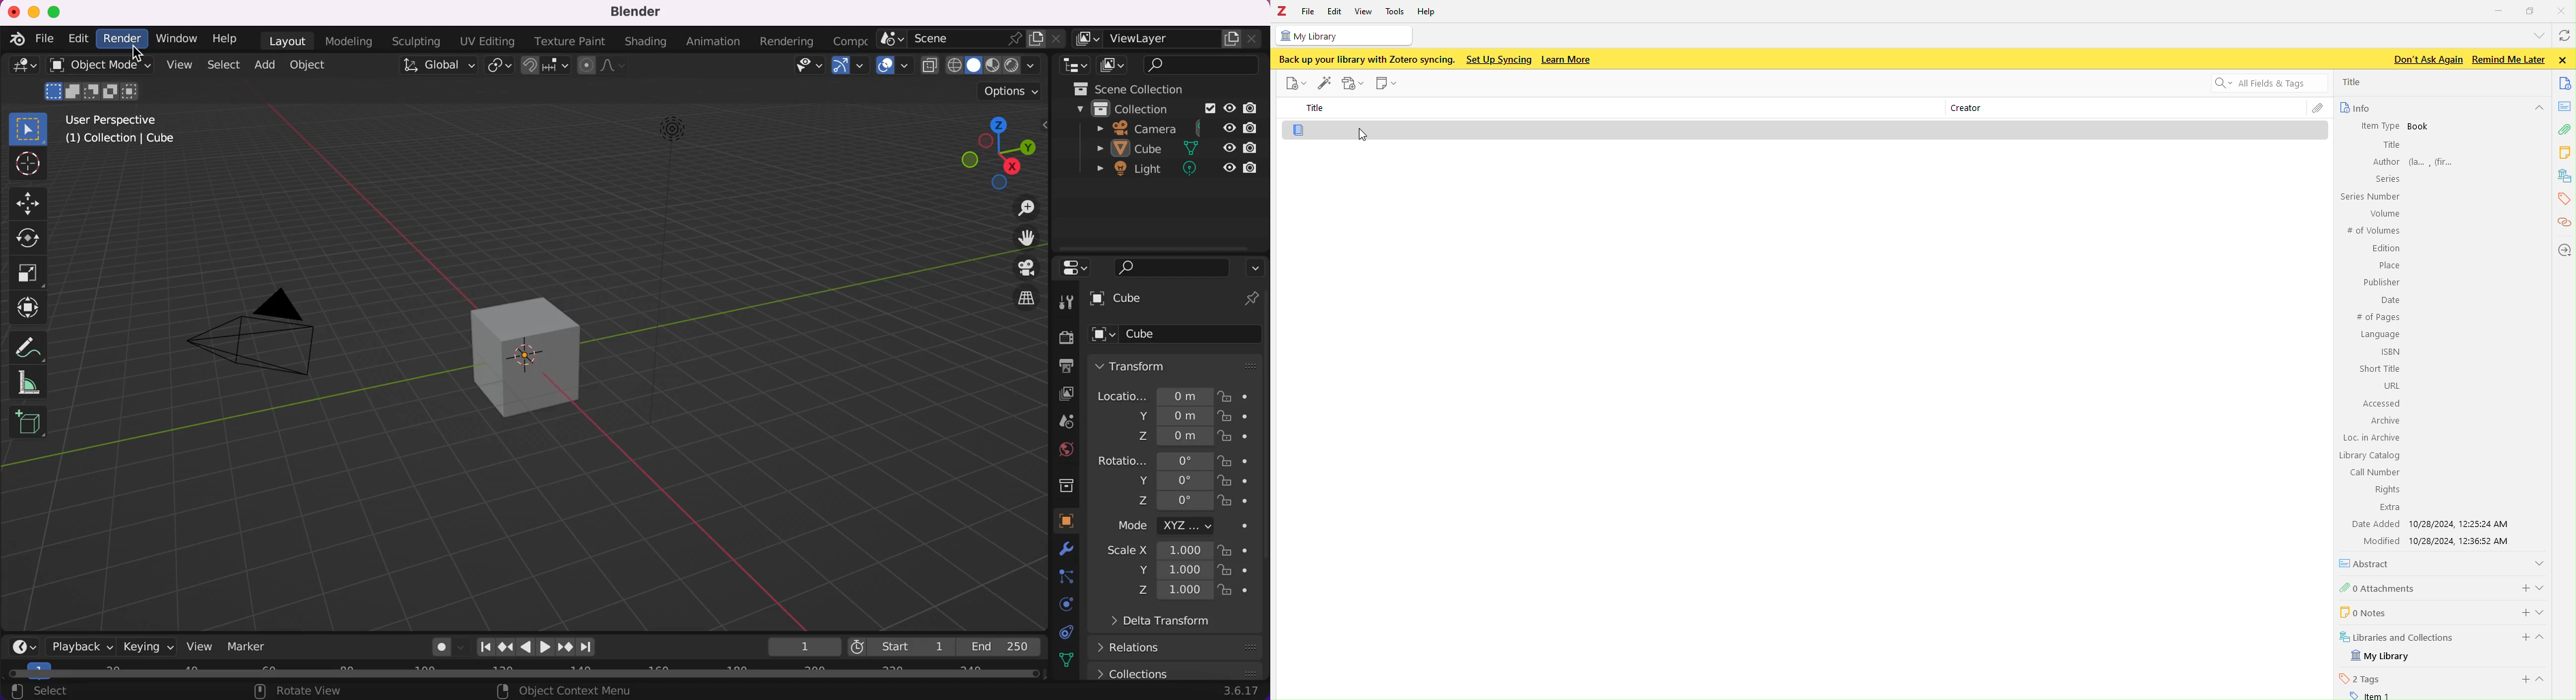 The width and height of the screenshot is (2576, 700). Describe the element at coordinates (2385, 178) in the screenshot. I see `Series` at that location.